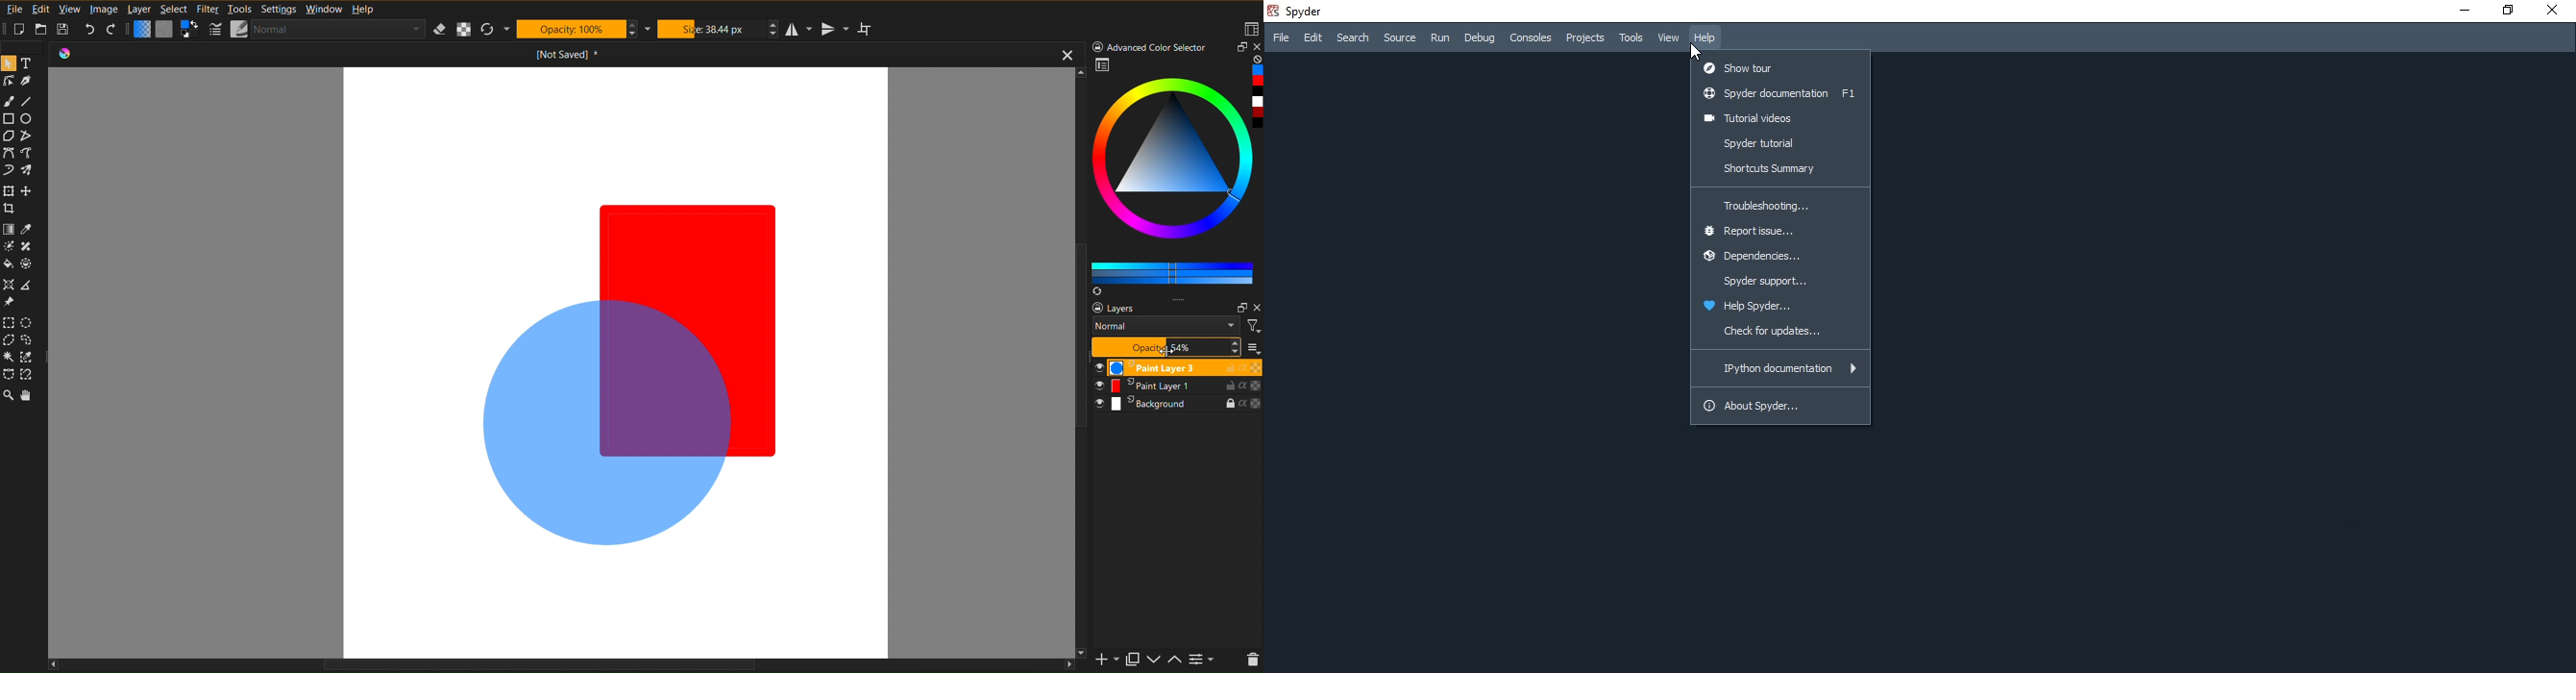 Image resolution: width=2576 pixels, height=700 pixels. Describe the element at coordinates (42, 30) in the screenshot. I see `Open` at that location.